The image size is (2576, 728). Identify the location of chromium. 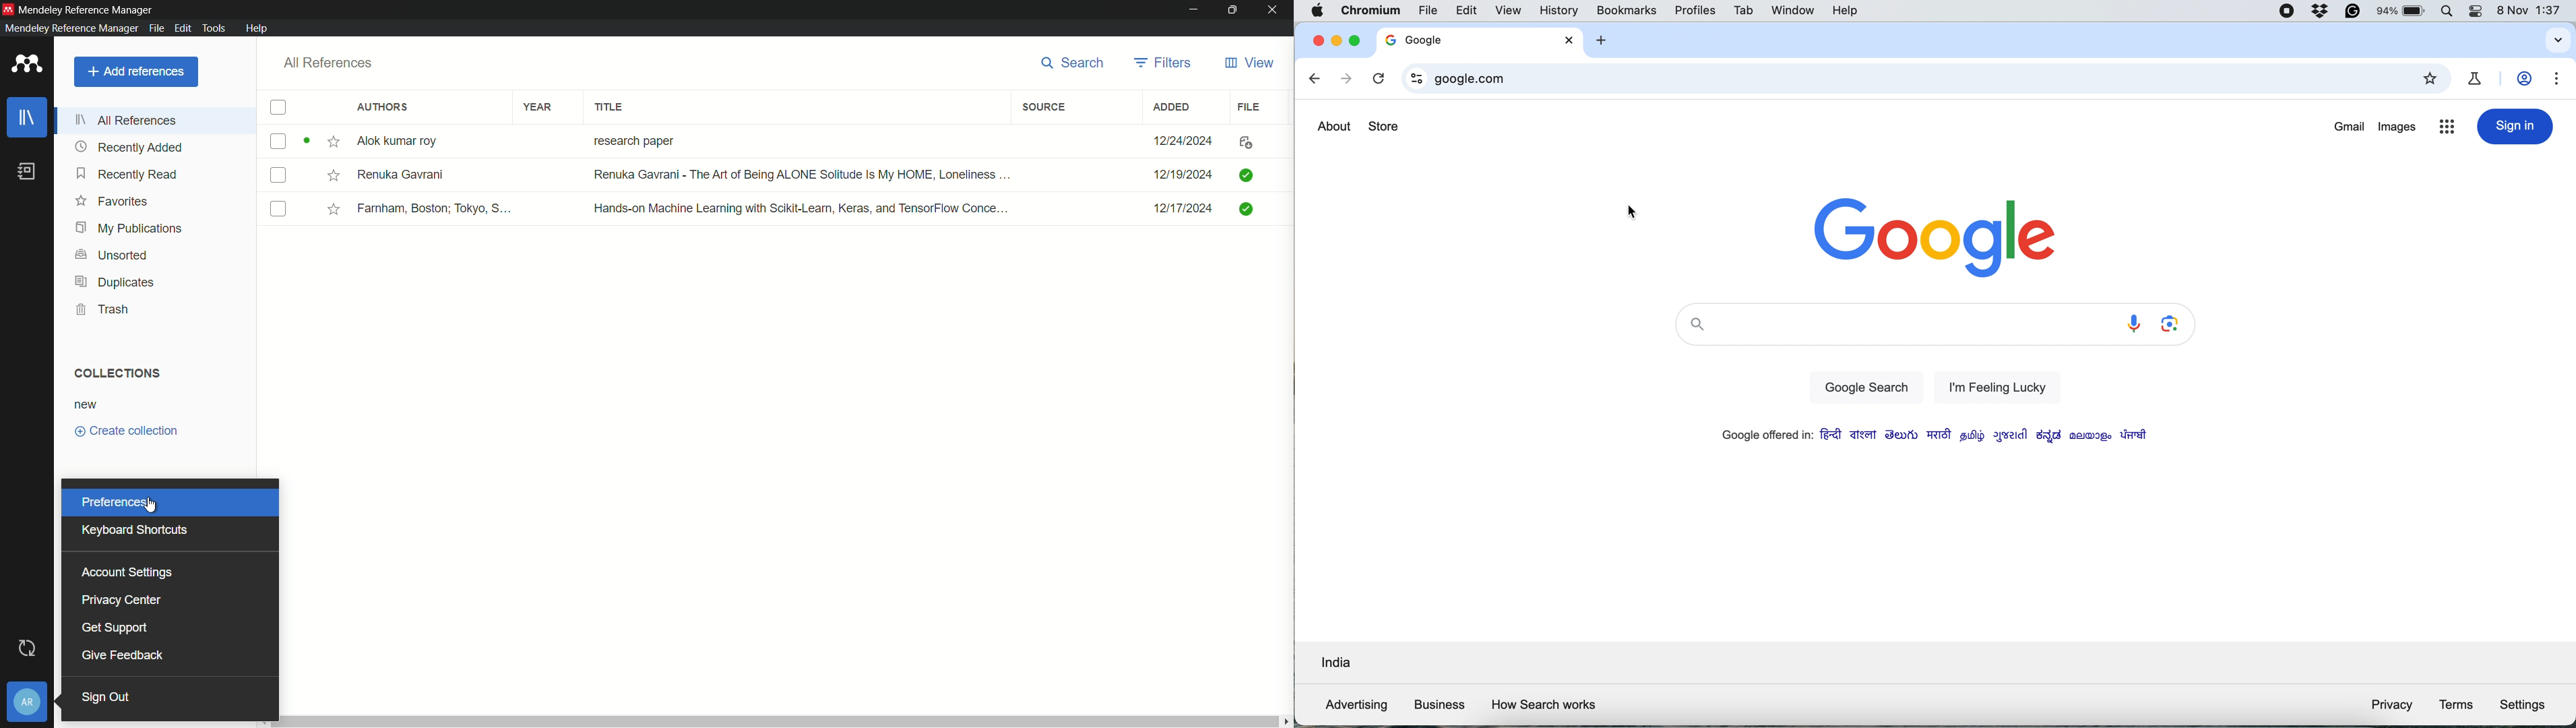
(1369, 12).